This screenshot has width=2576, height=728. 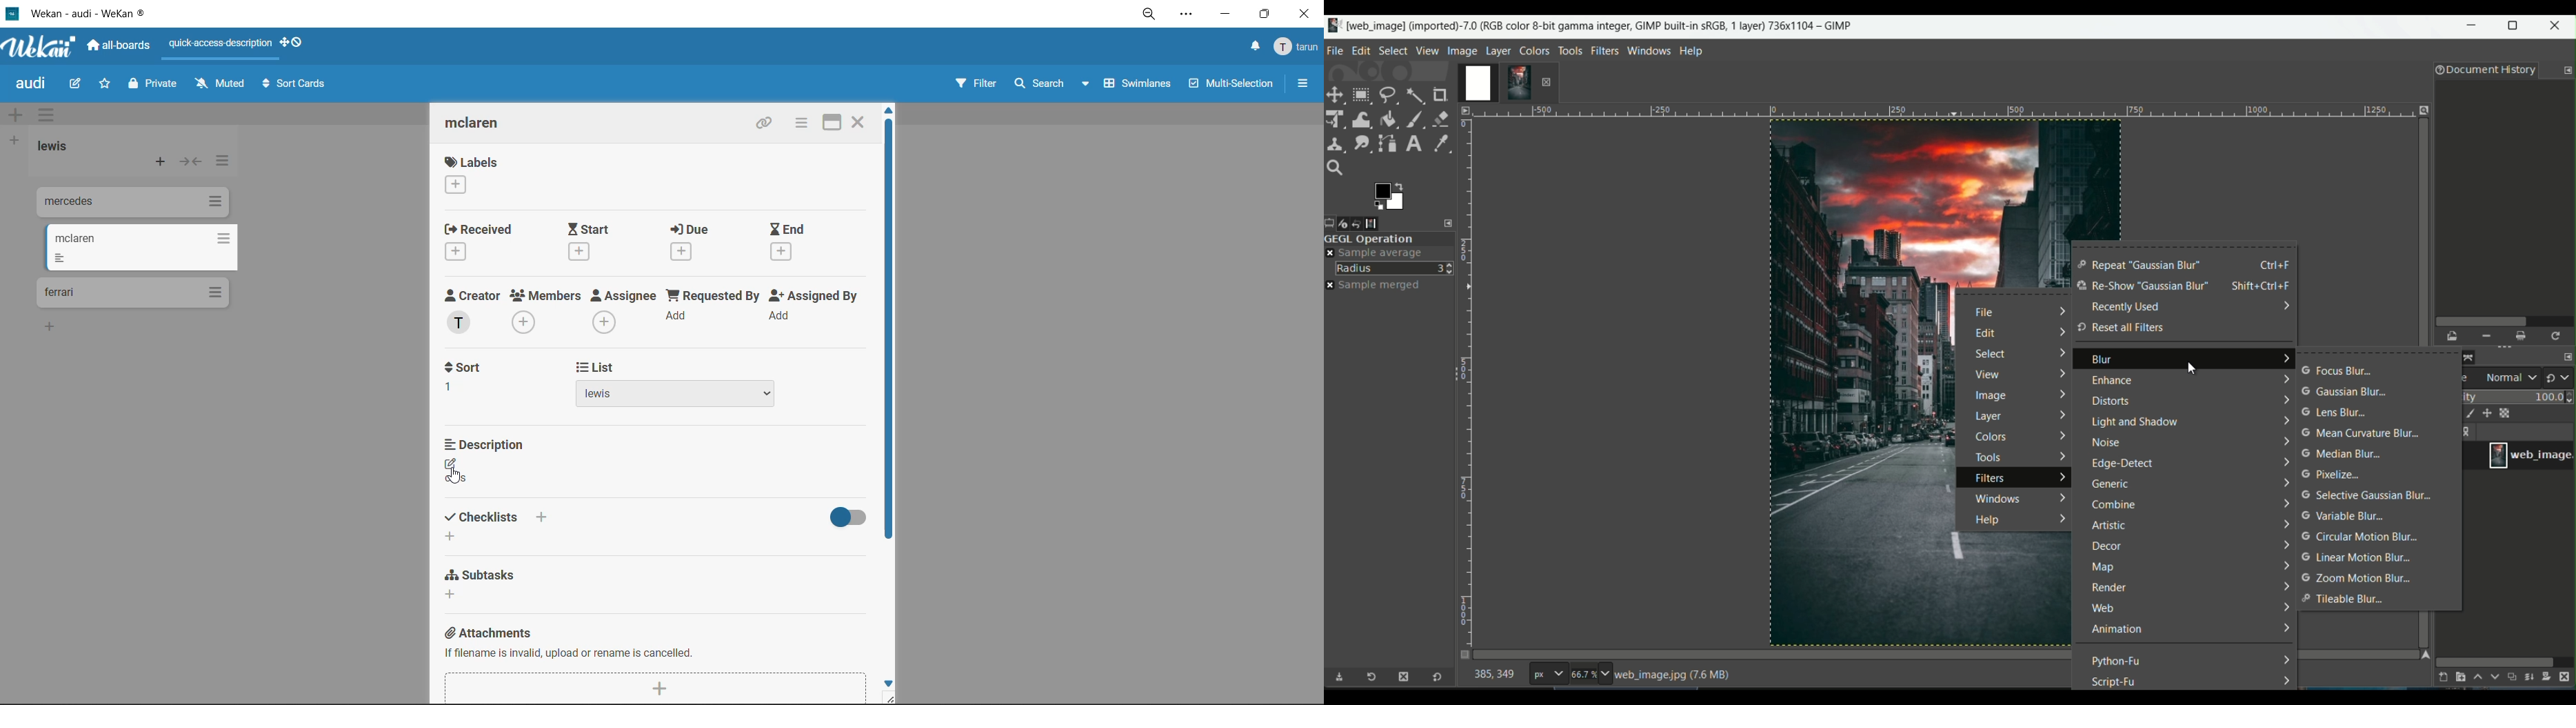 What do you see at coordinates (79, 13) in the screenshot?
I see `app title` at bounding box center [79, 13].